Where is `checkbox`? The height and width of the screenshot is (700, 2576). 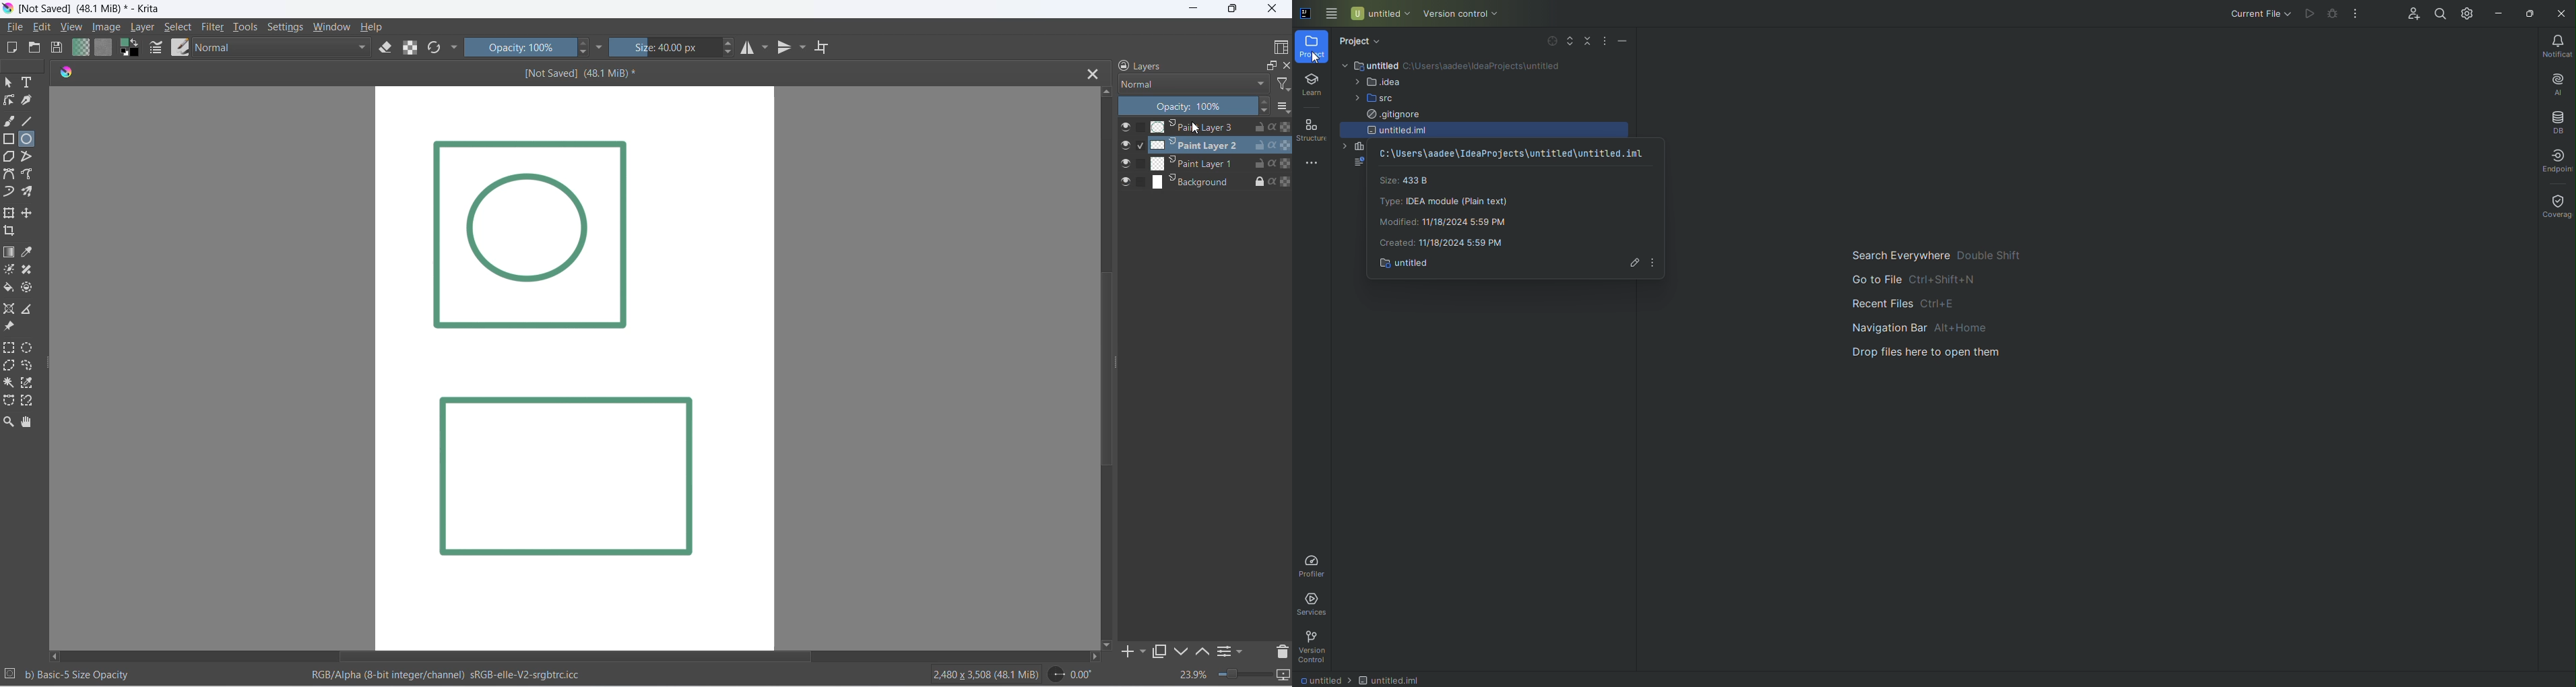 checkbox is located at coordinates (1139, 181).